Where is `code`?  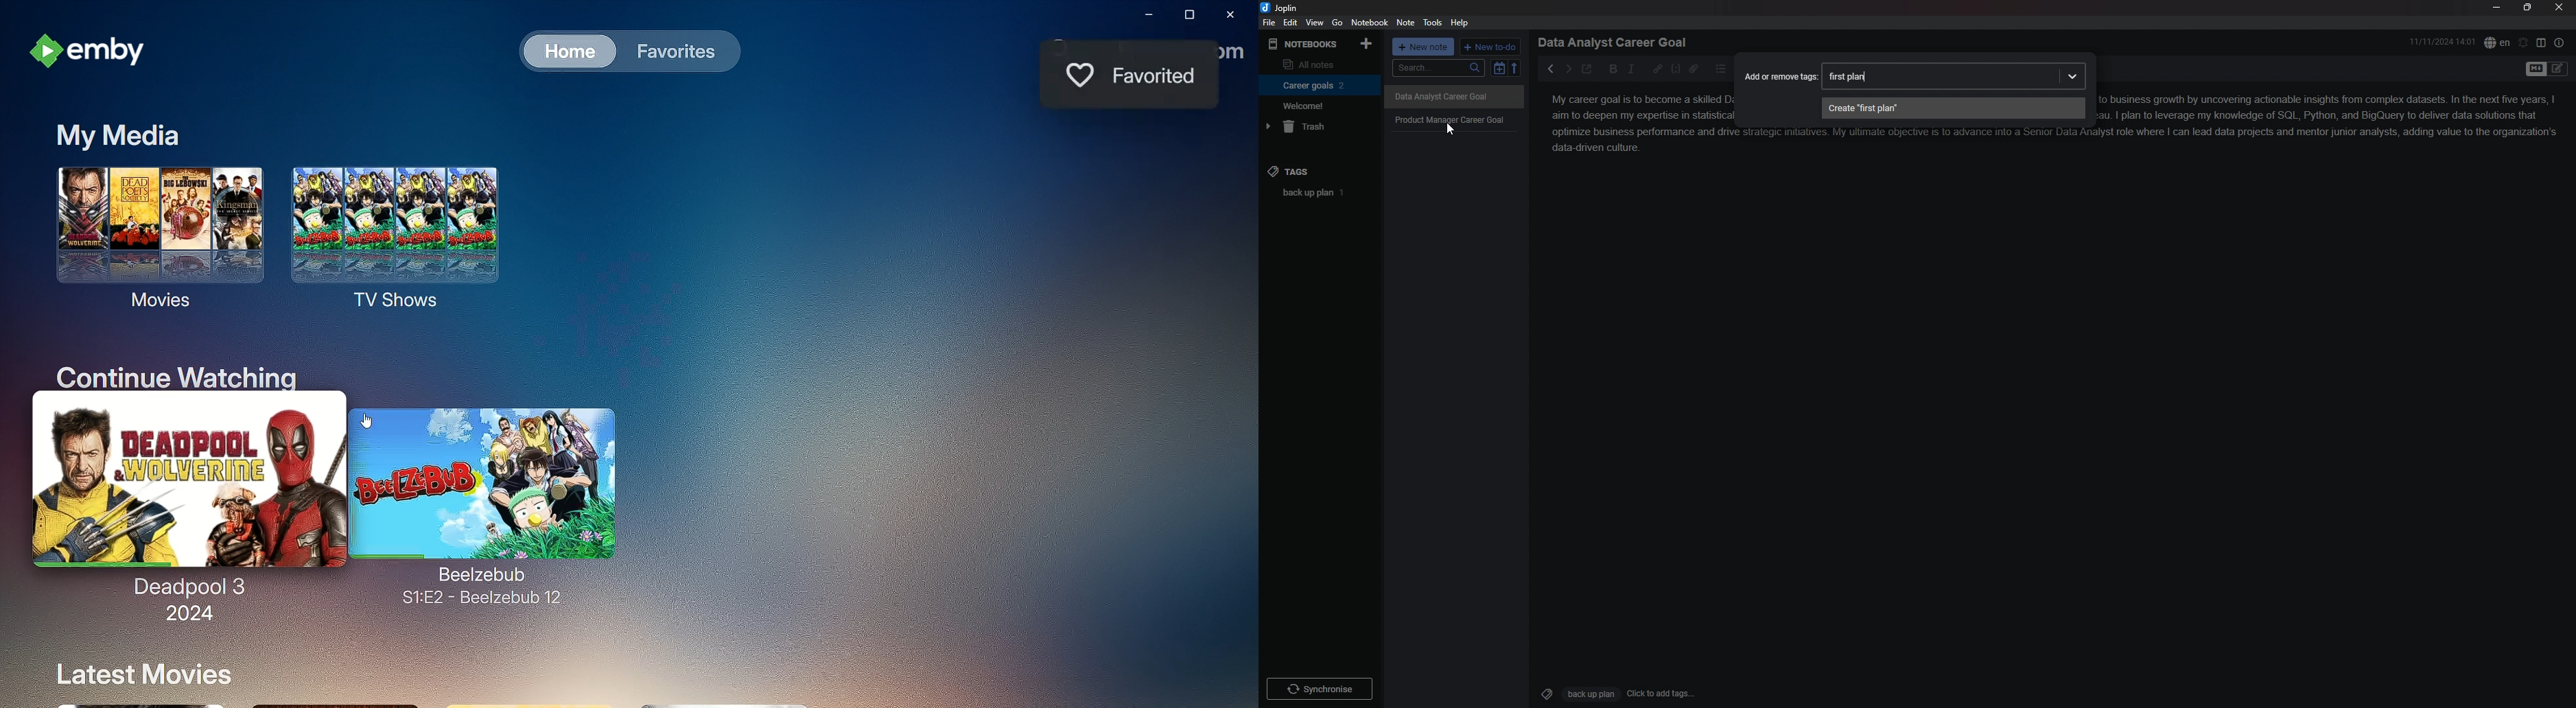
code is located at coordinates (1676, 69).